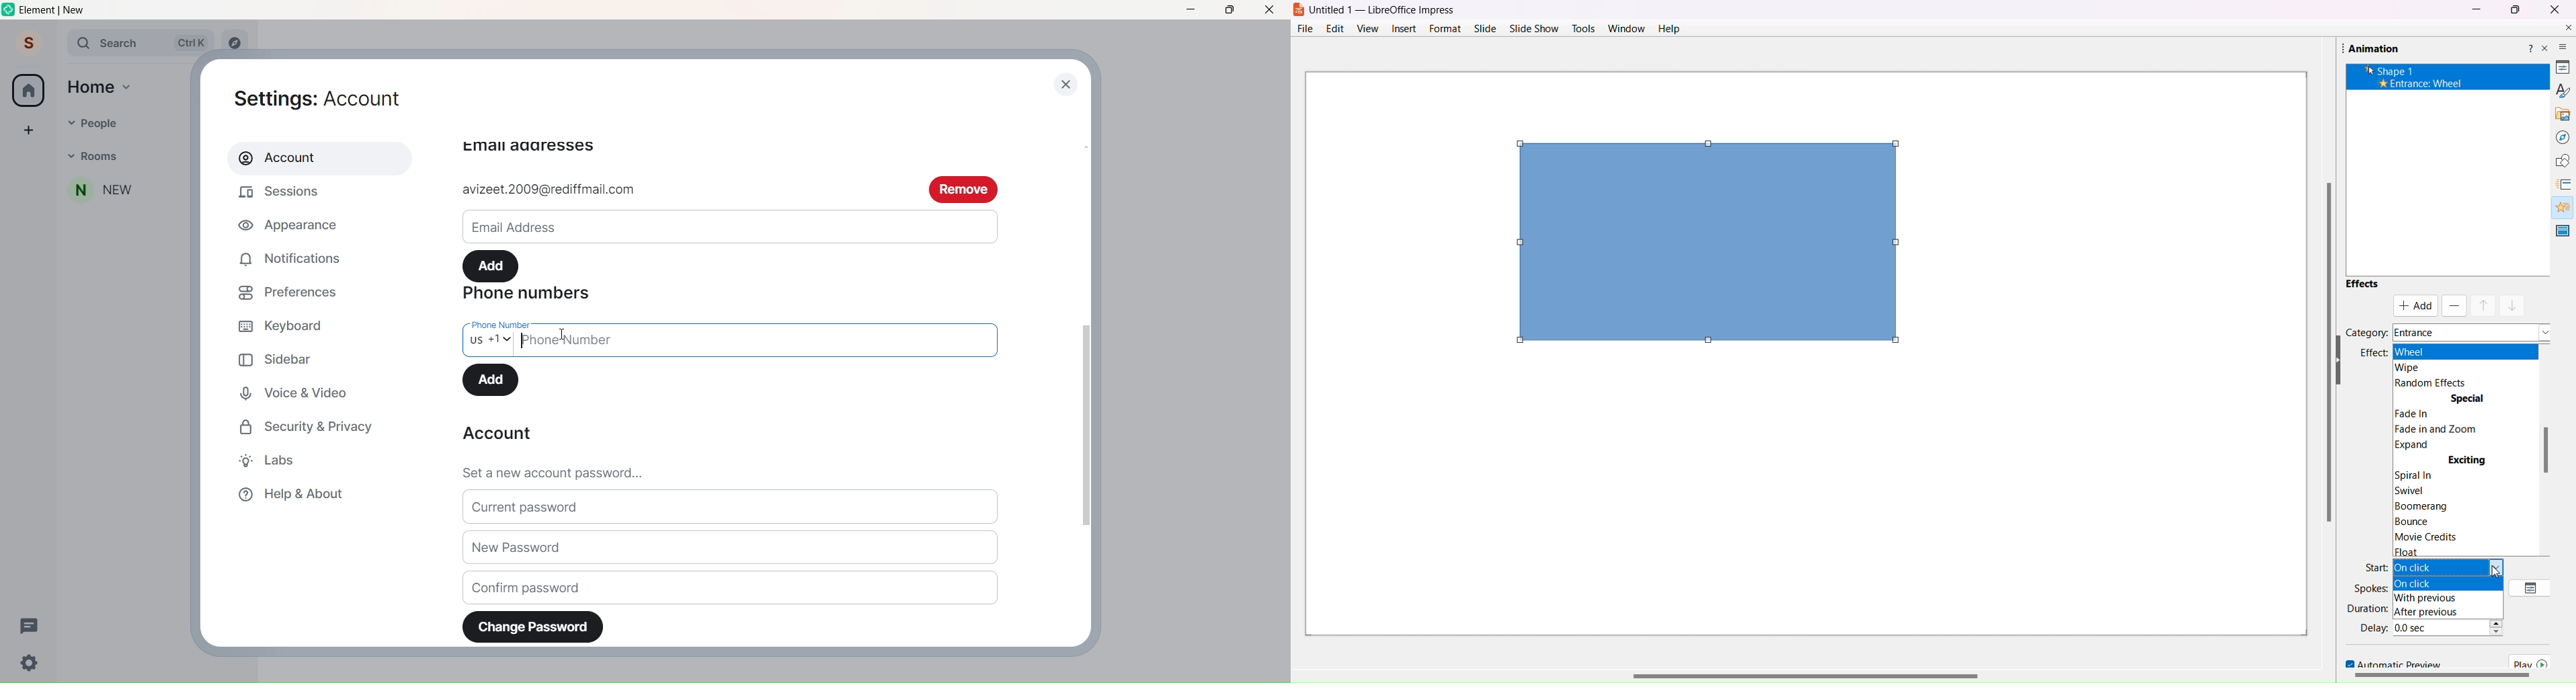  I want to click on Phone Numbers, so click(533, 296).